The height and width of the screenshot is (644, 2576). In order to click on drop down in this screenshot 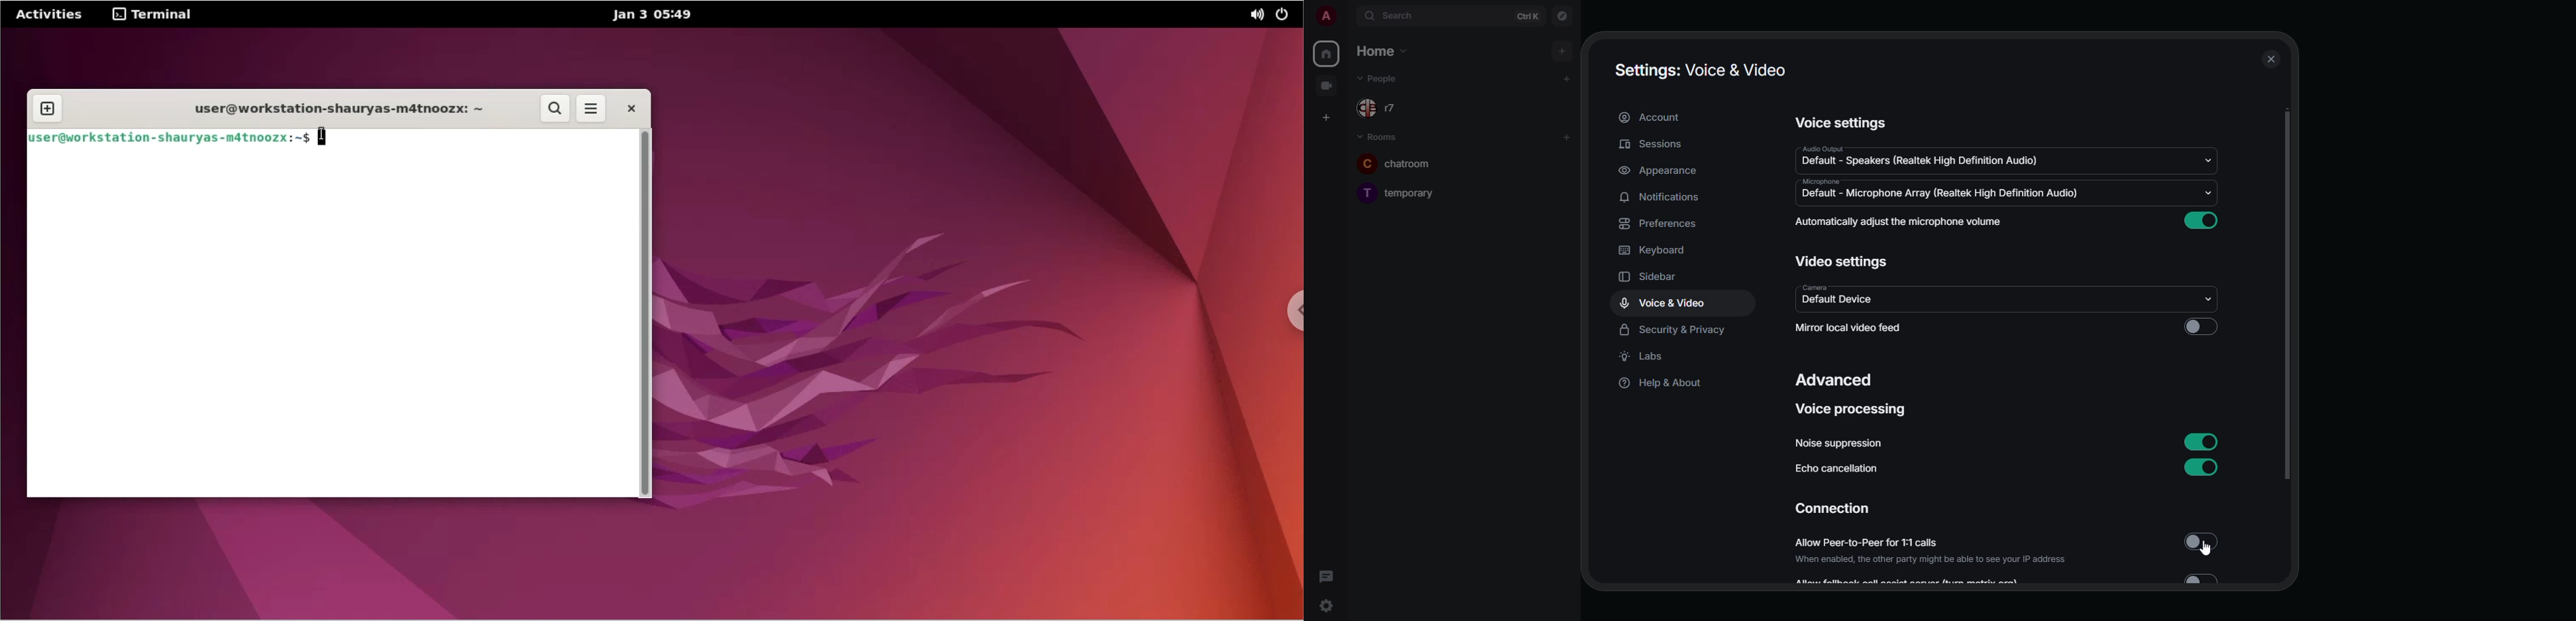, I will do `click(2211, 161)`.